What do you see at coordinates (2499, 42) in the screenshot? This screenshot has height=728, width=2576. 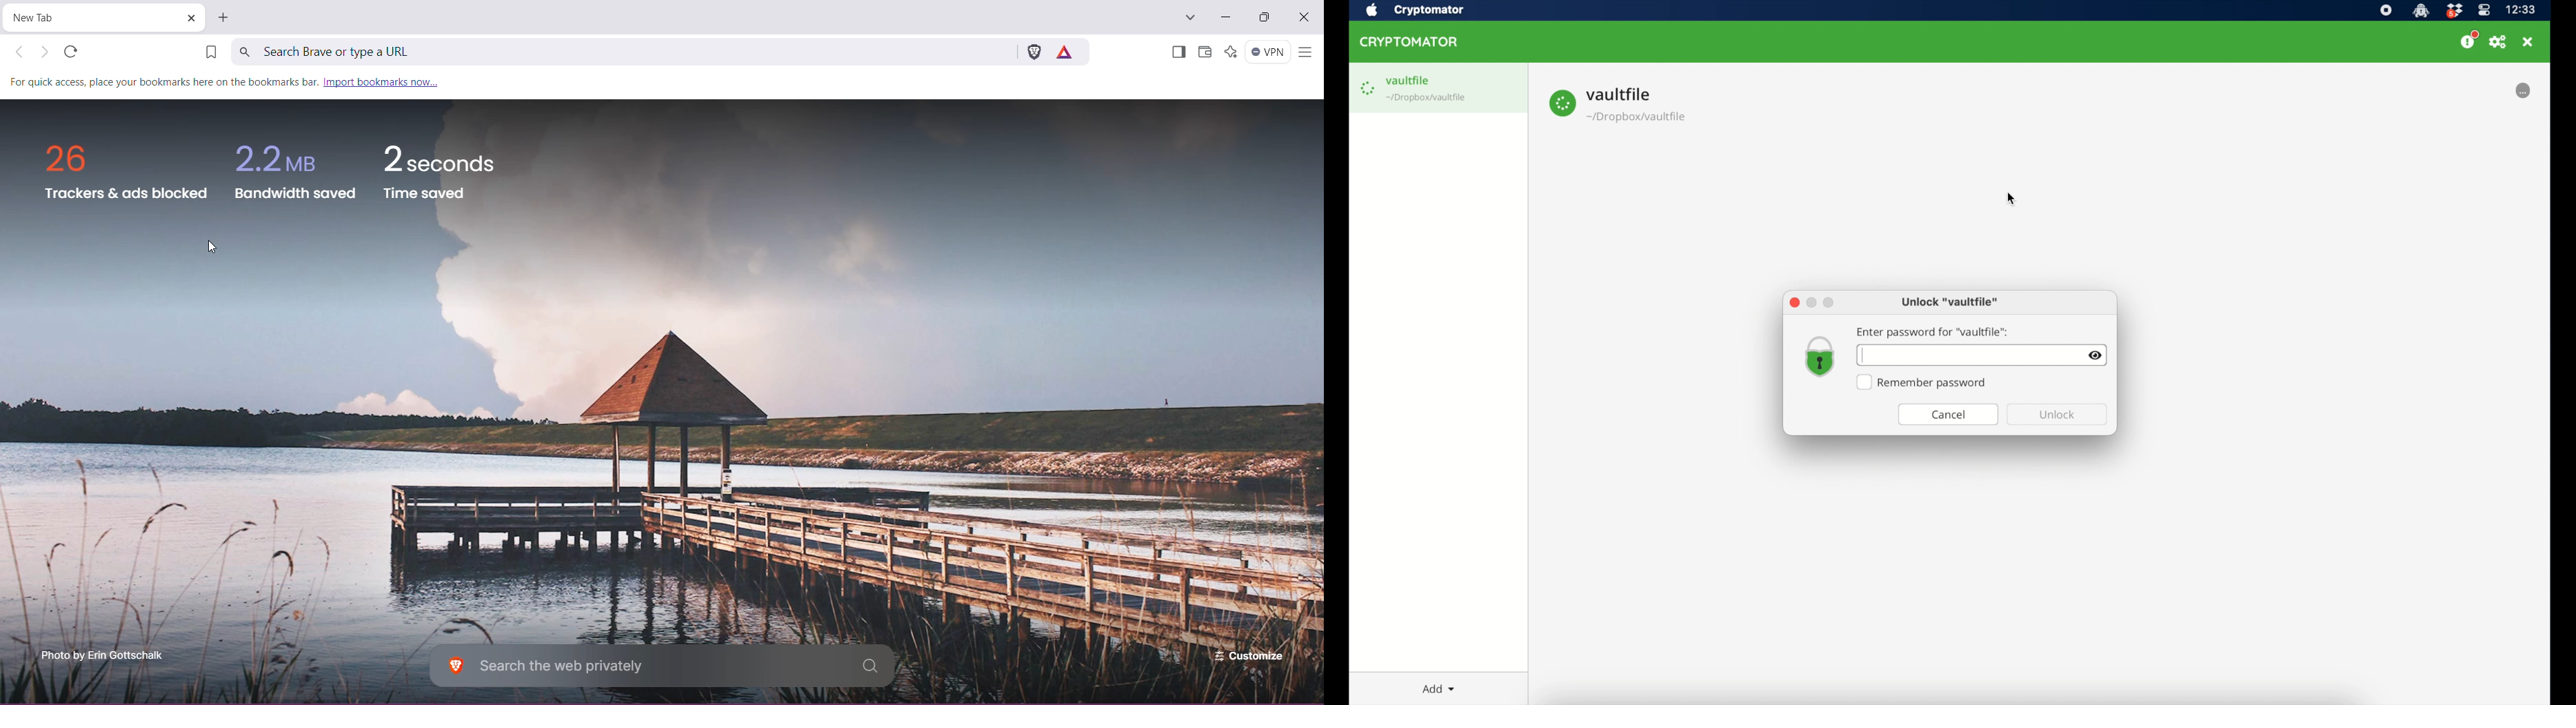 I see `preferences` at bounding box center [2499, 42].